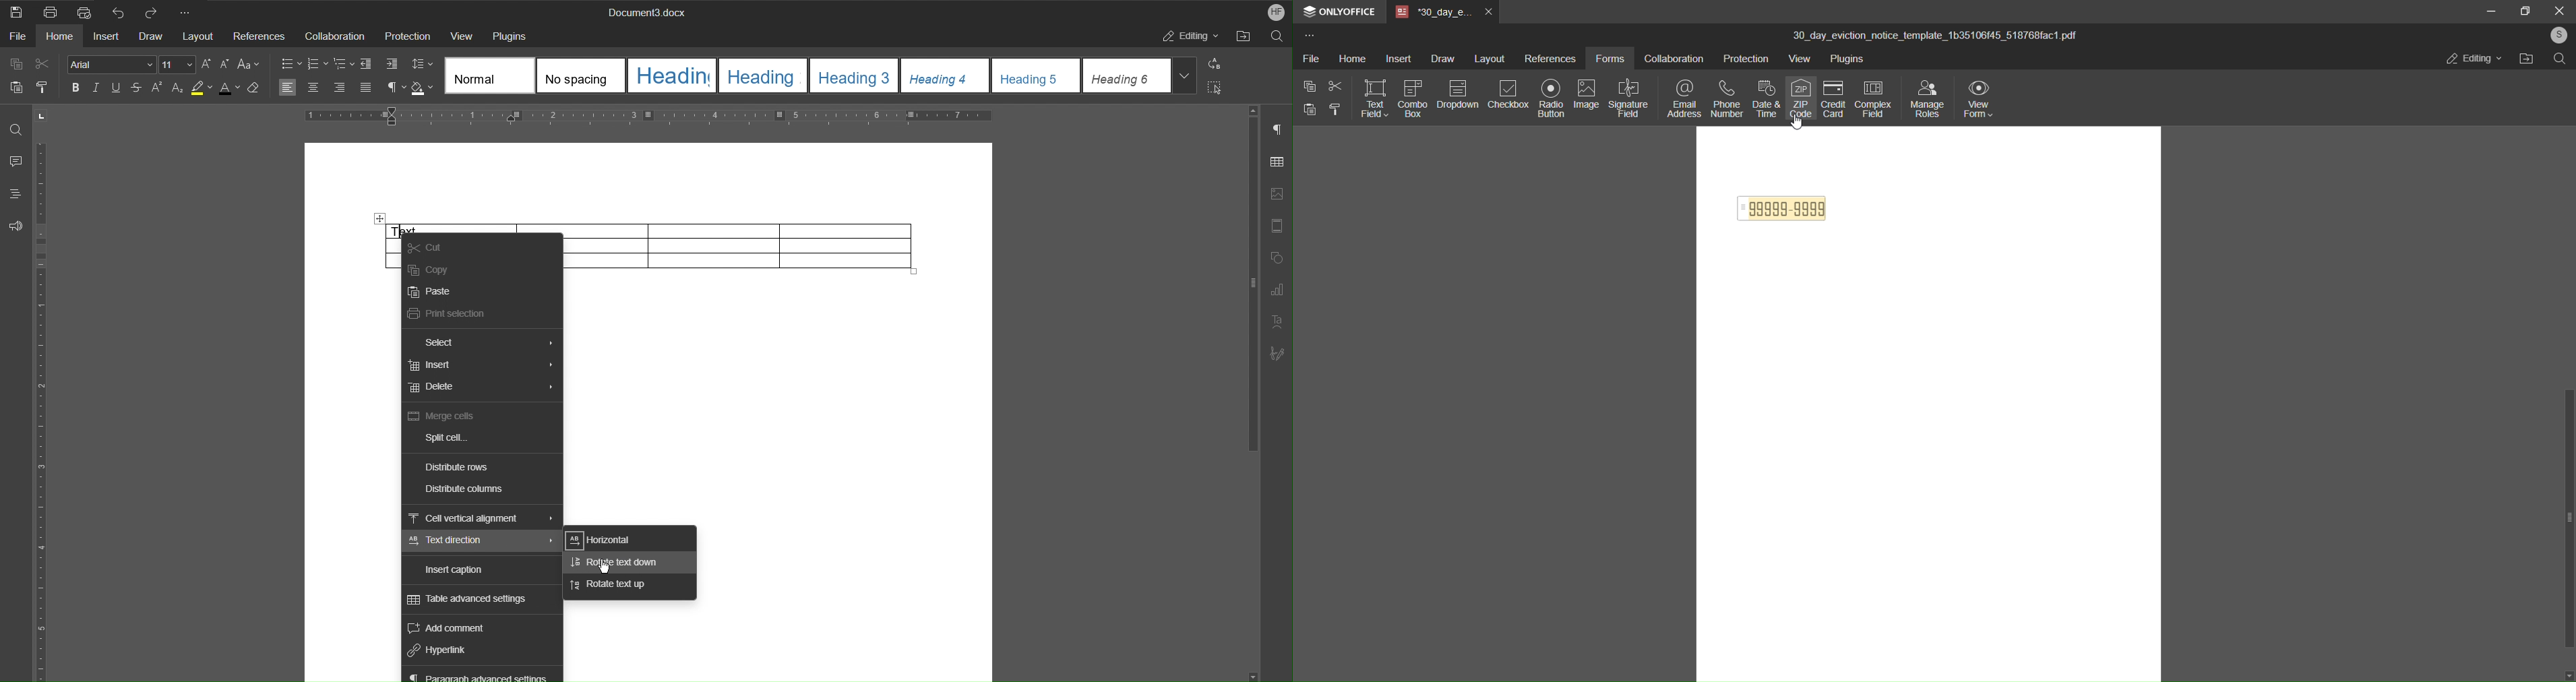 The width and height of the screenshot is (2576, 700). What do you see at coordinates (155, 87) in the screenshot?
I see `Superscript` at bounding box center [155, 87].